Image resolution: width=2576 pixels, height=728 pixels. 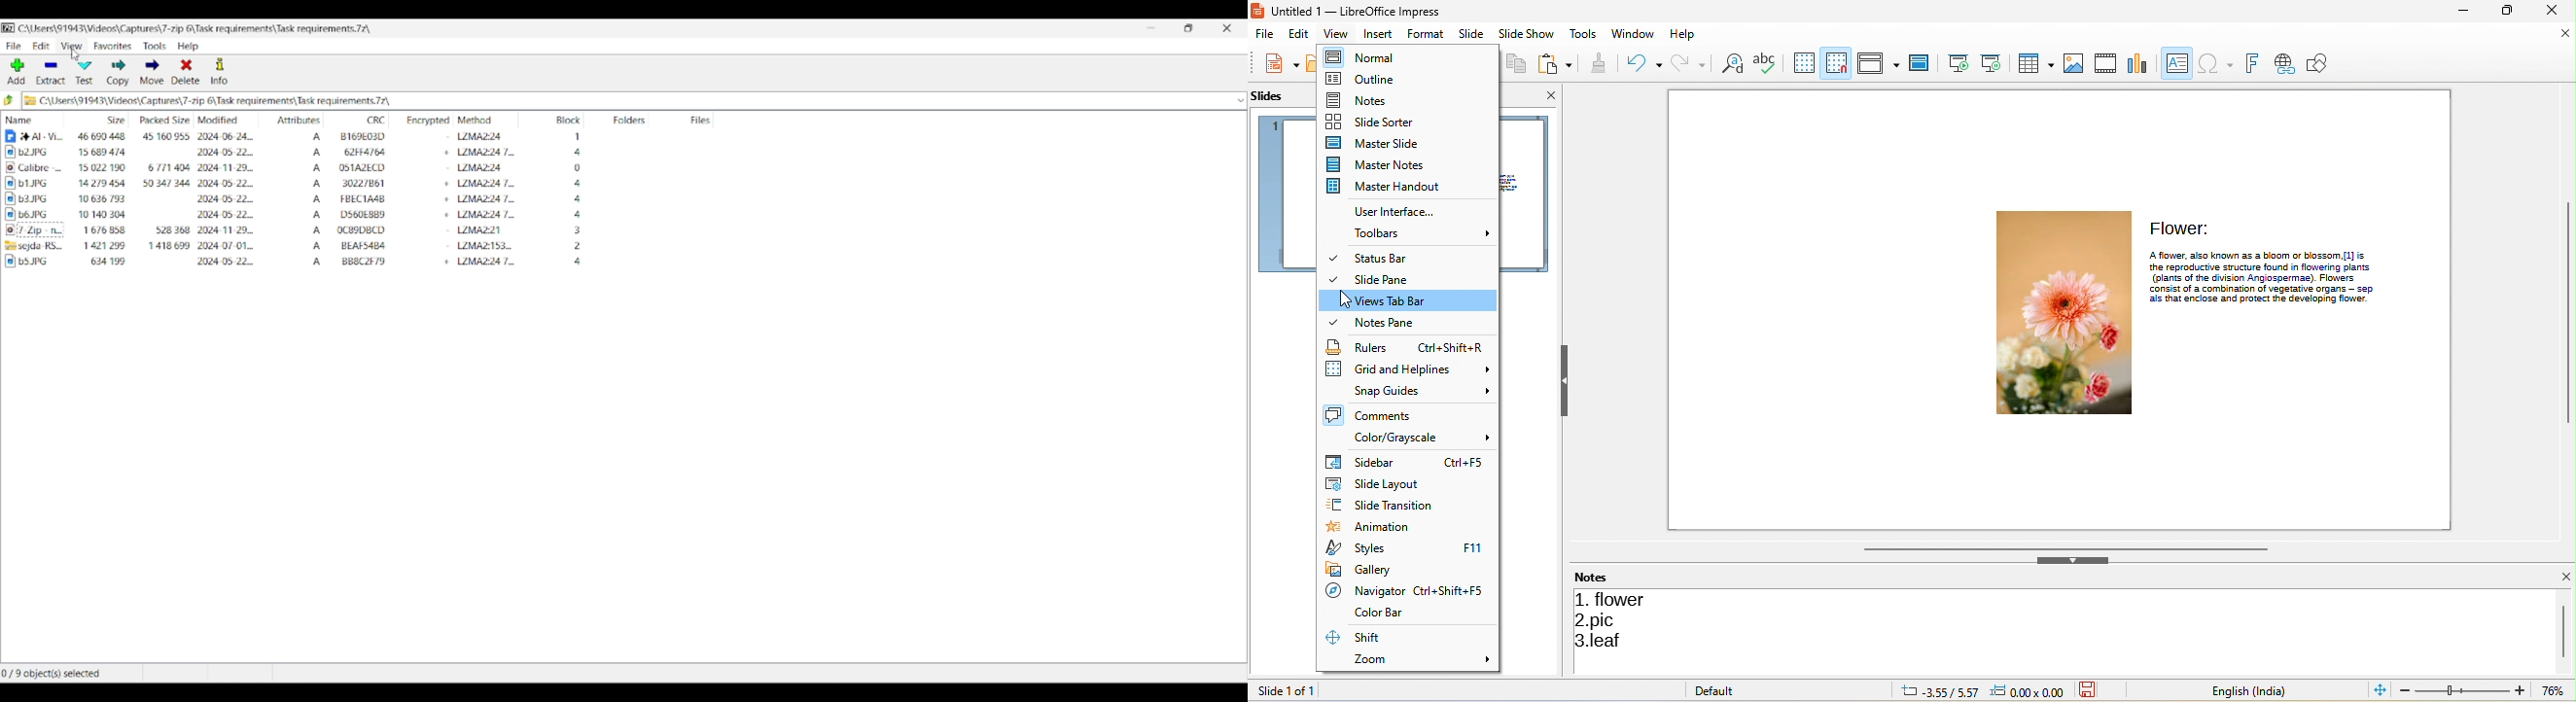 What do you see at coordinates (2564, 577) in the screenshot?
I see `close` at bounding box center [2564, 577].